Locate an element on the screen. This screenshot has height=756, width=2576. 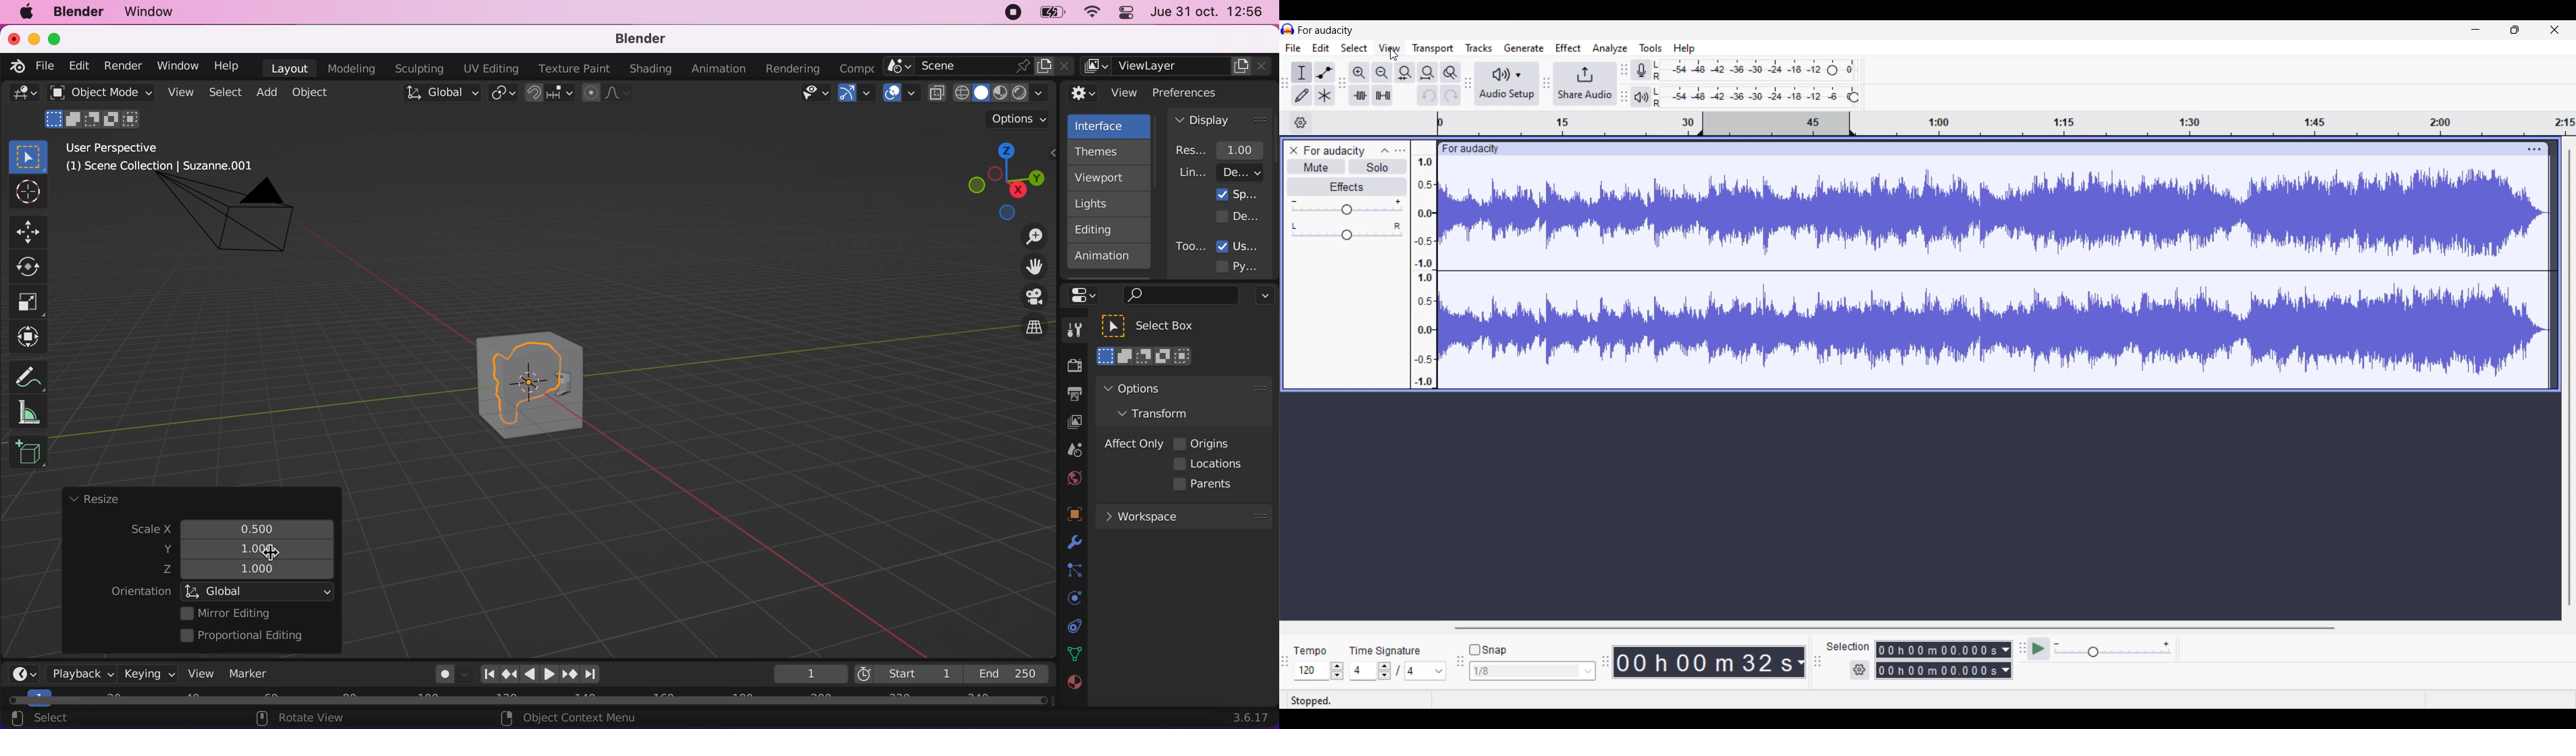
 is located at coordinates (27, 192).